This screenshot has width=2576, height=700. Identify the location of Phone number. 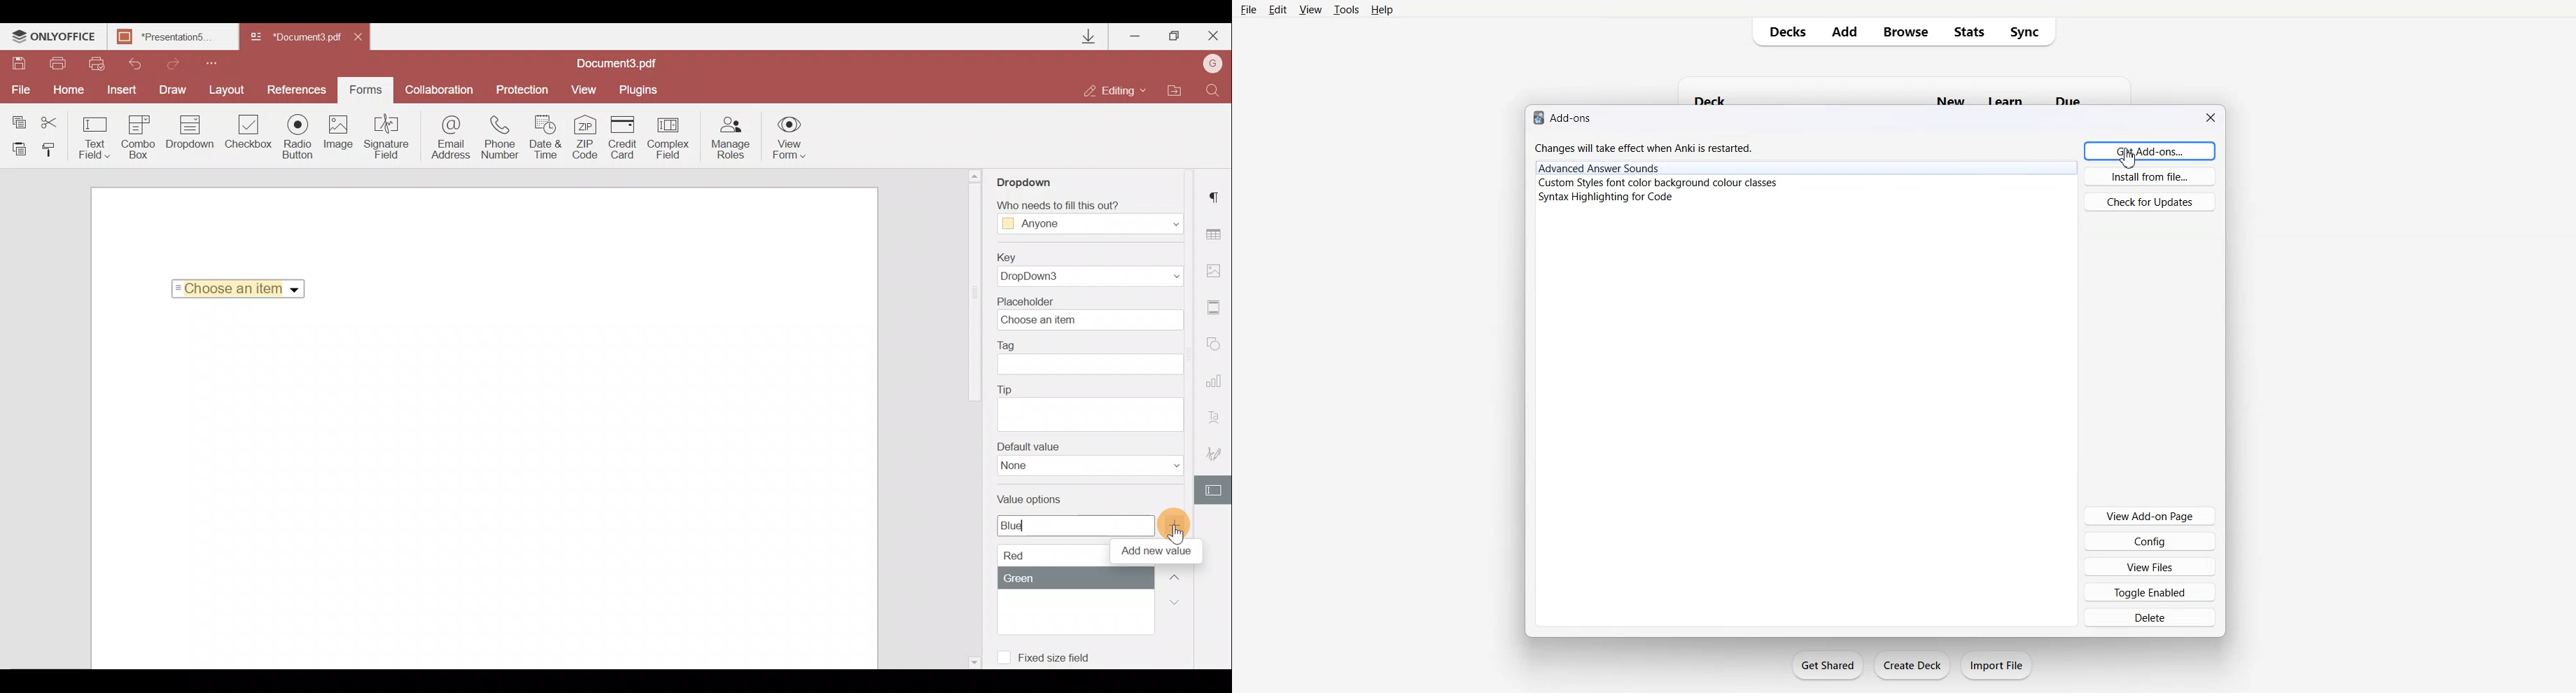
(502, 137).